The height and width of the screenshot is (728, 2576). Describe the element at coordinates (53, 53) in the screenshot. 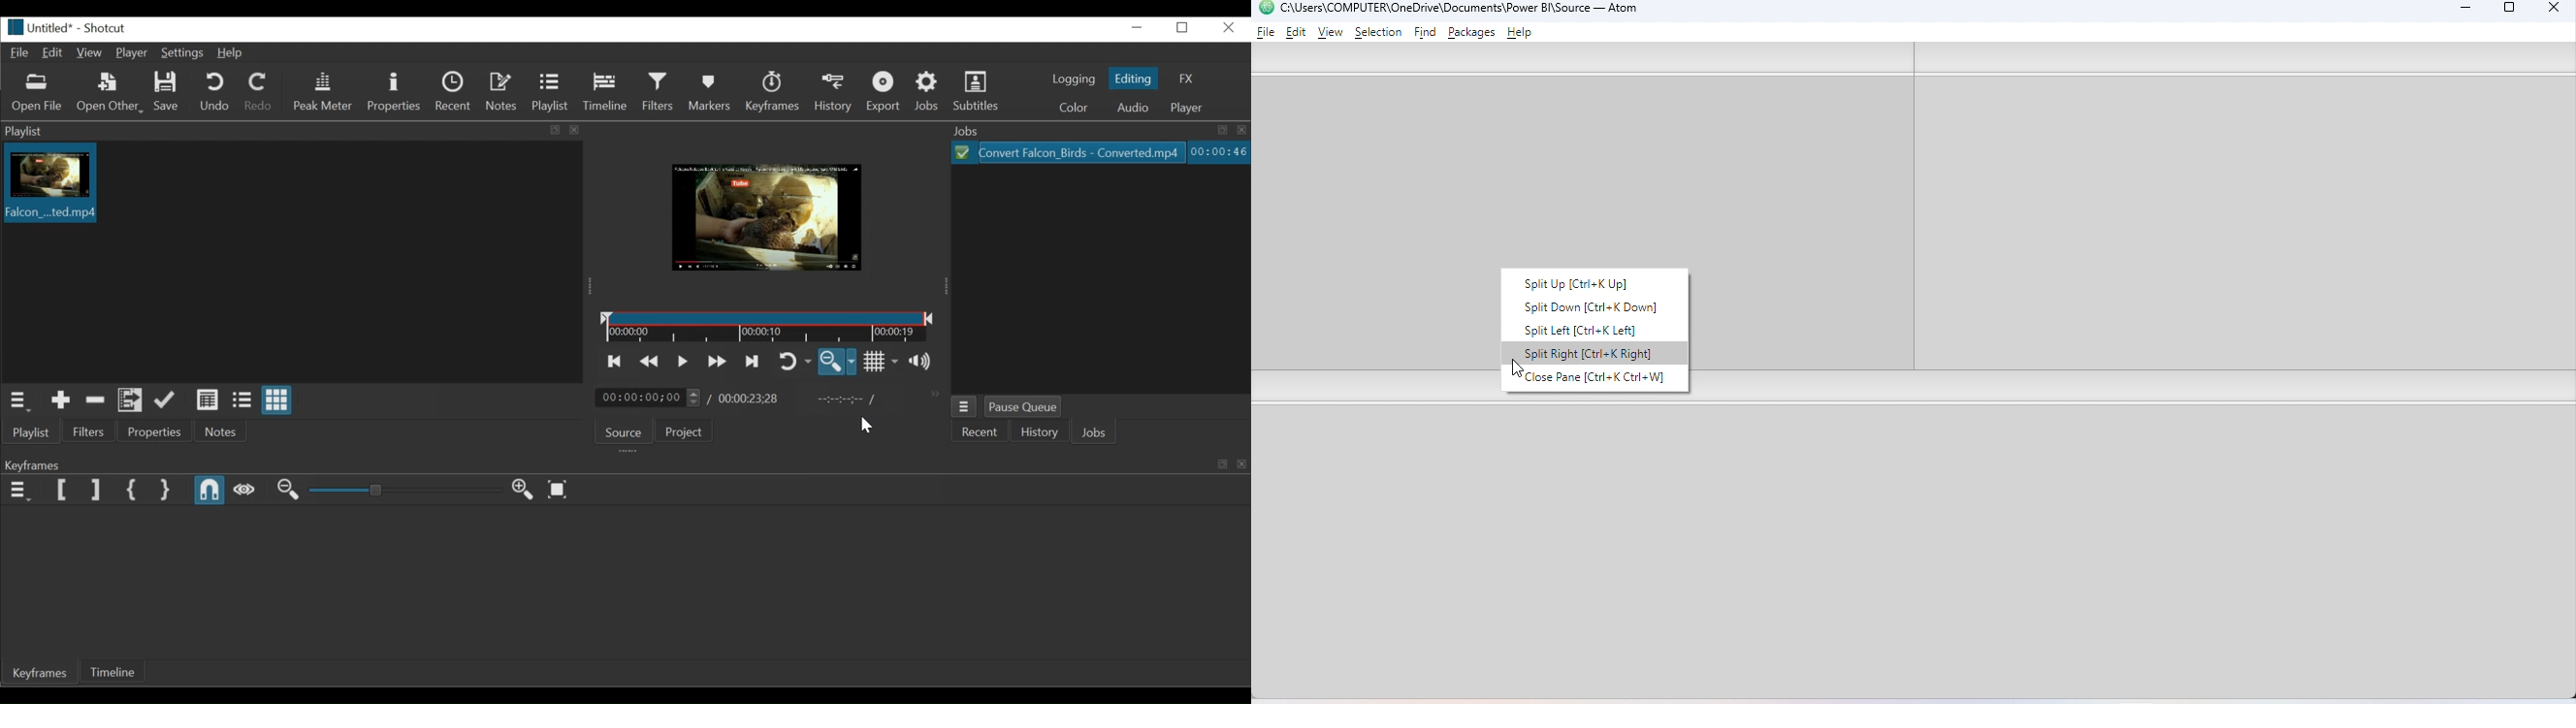

I see `Edit` at that location.